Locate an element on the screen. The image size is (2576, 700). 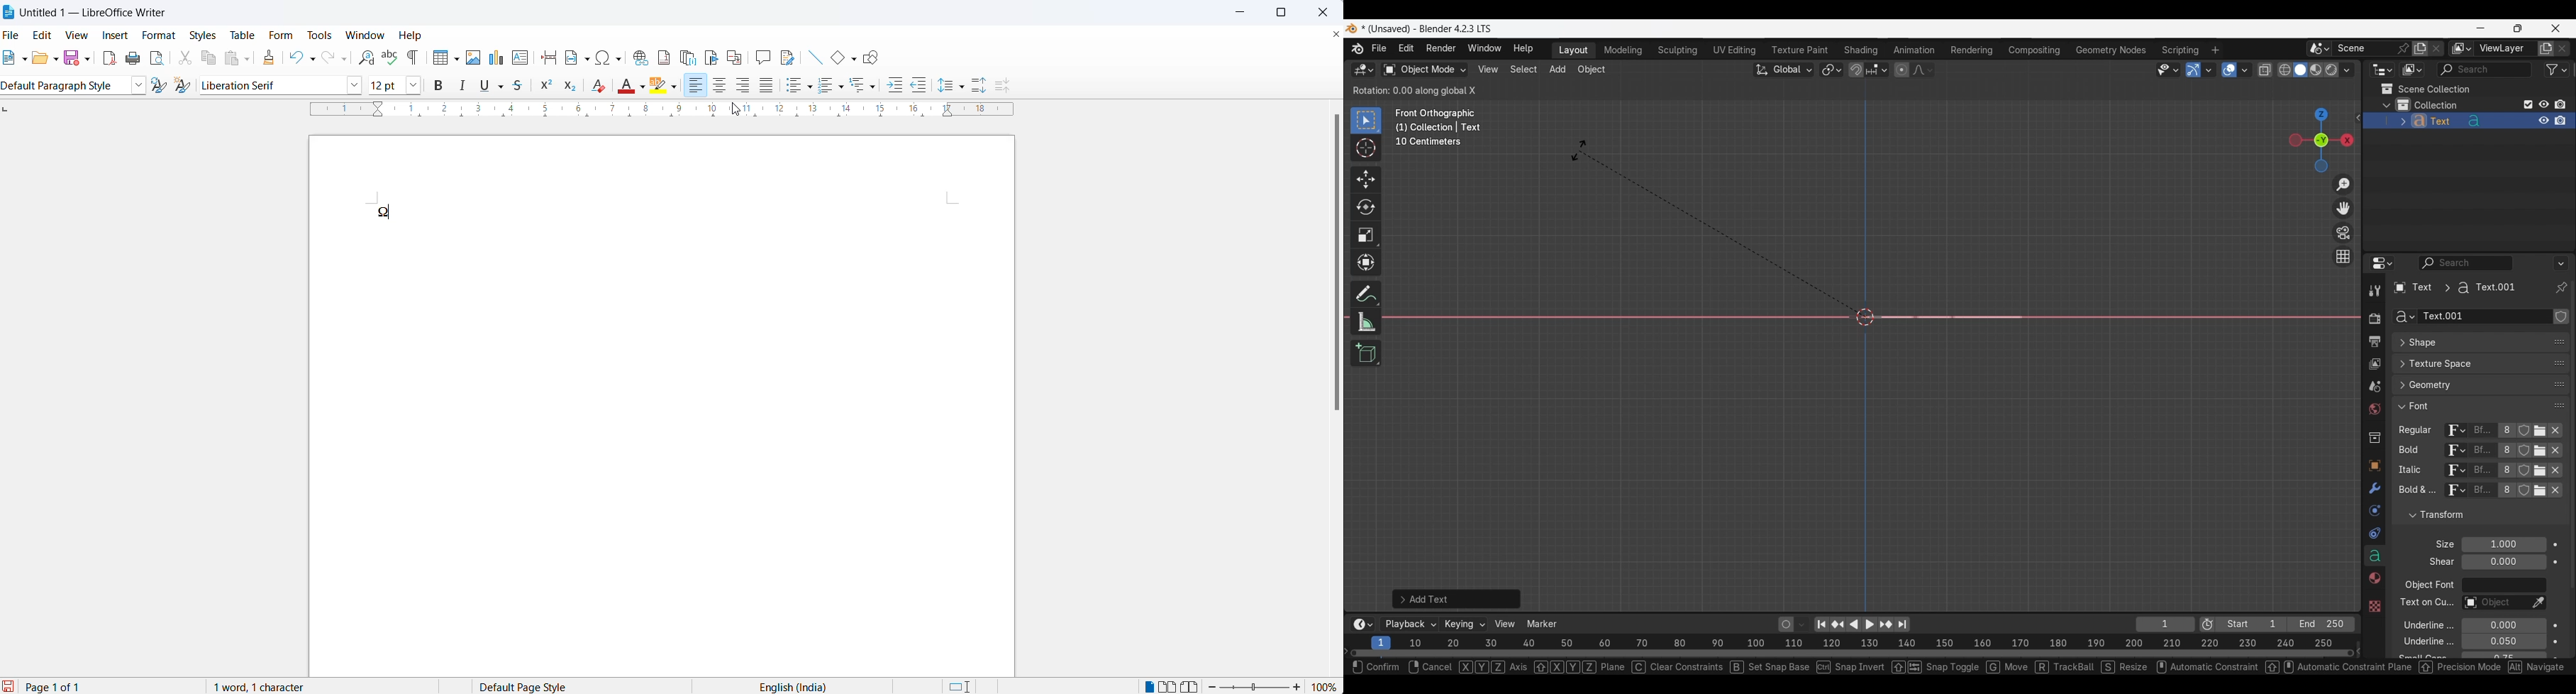
edit is located at coordinates (46, 33).